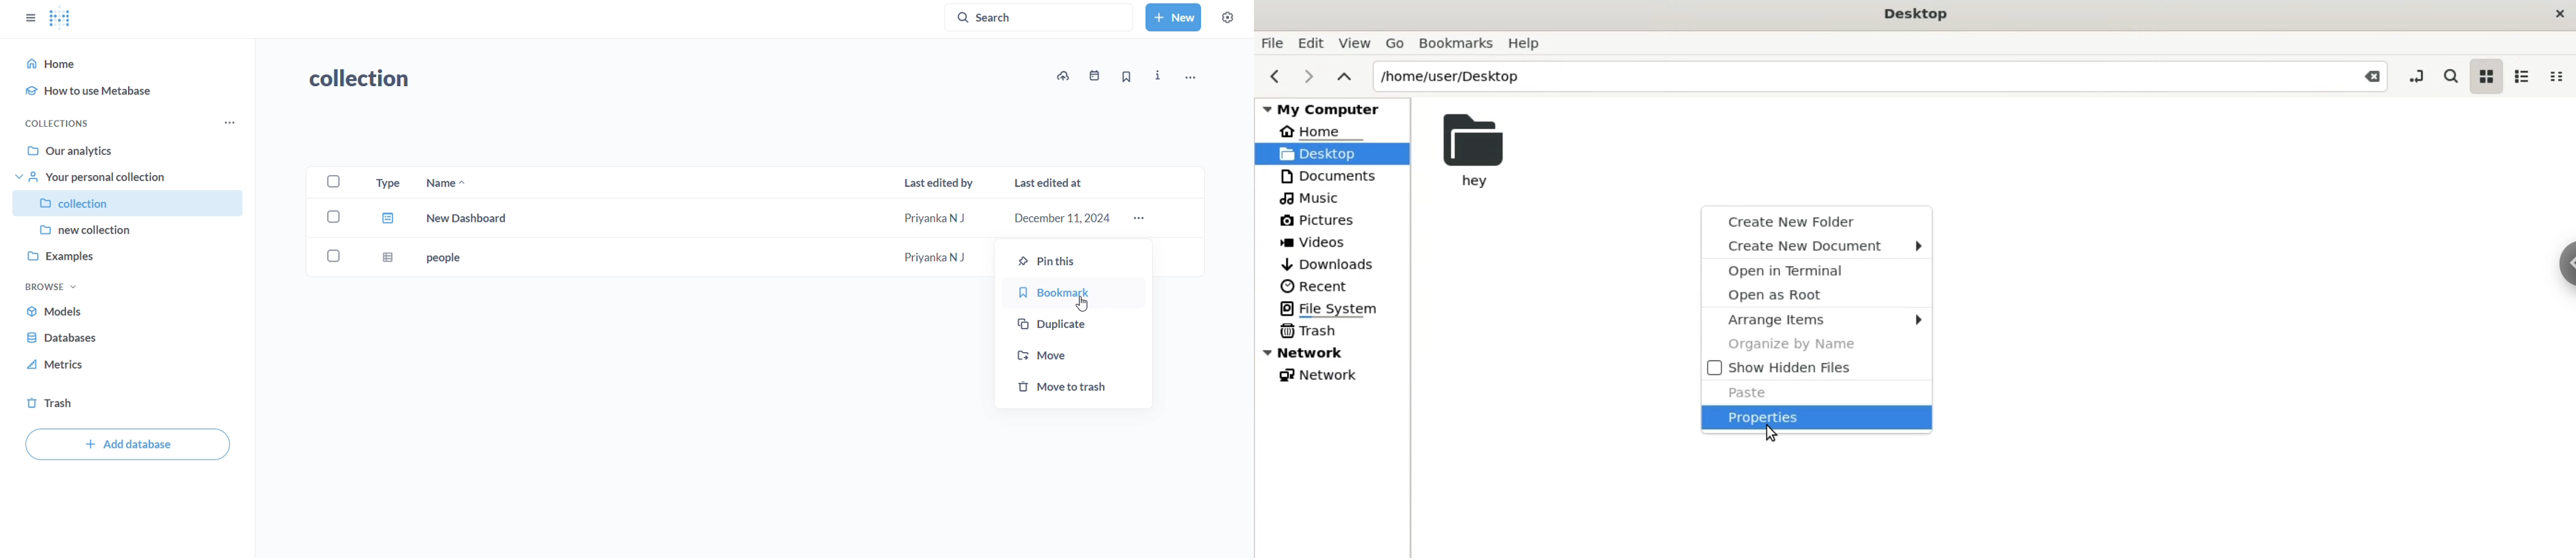 This screenshot has height=560, width=2576. I want to click on cursor, so click(1782, 439).